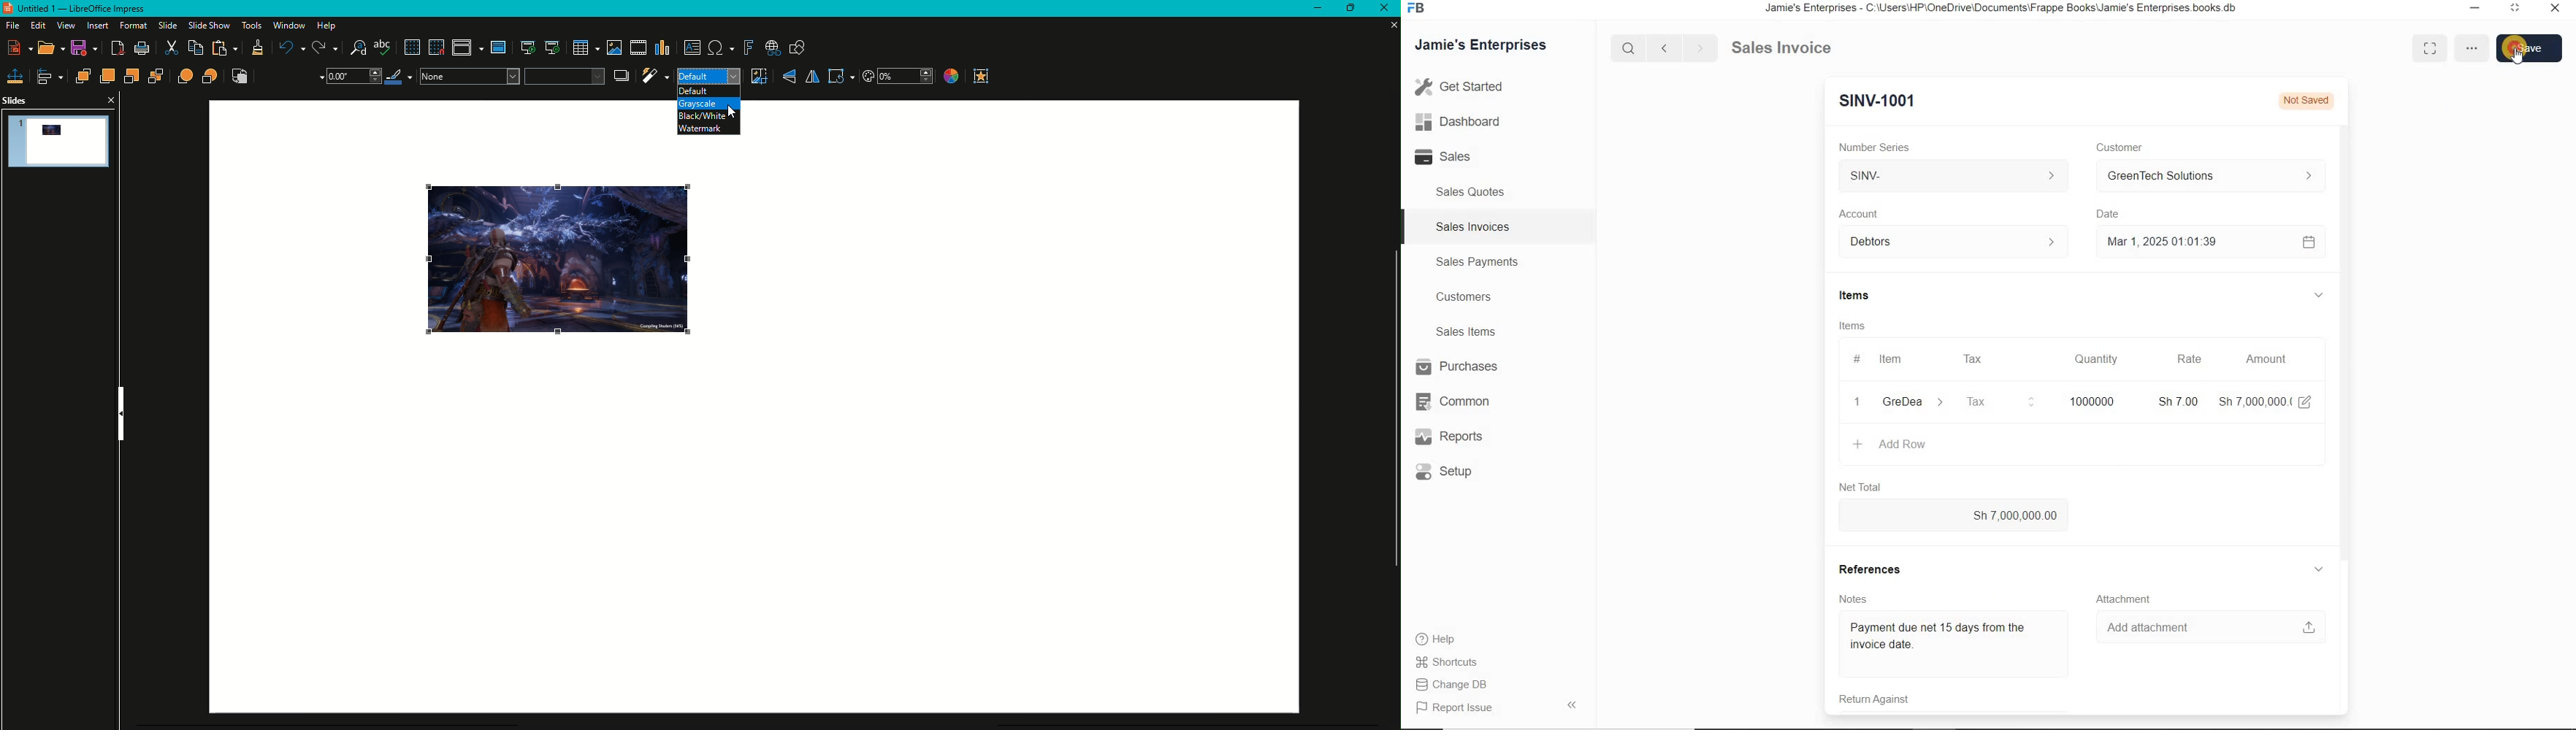  What do you see at coordinates (1462, 296) in the screenshot?
I see `Customers` at bounding box center [1462, 296].